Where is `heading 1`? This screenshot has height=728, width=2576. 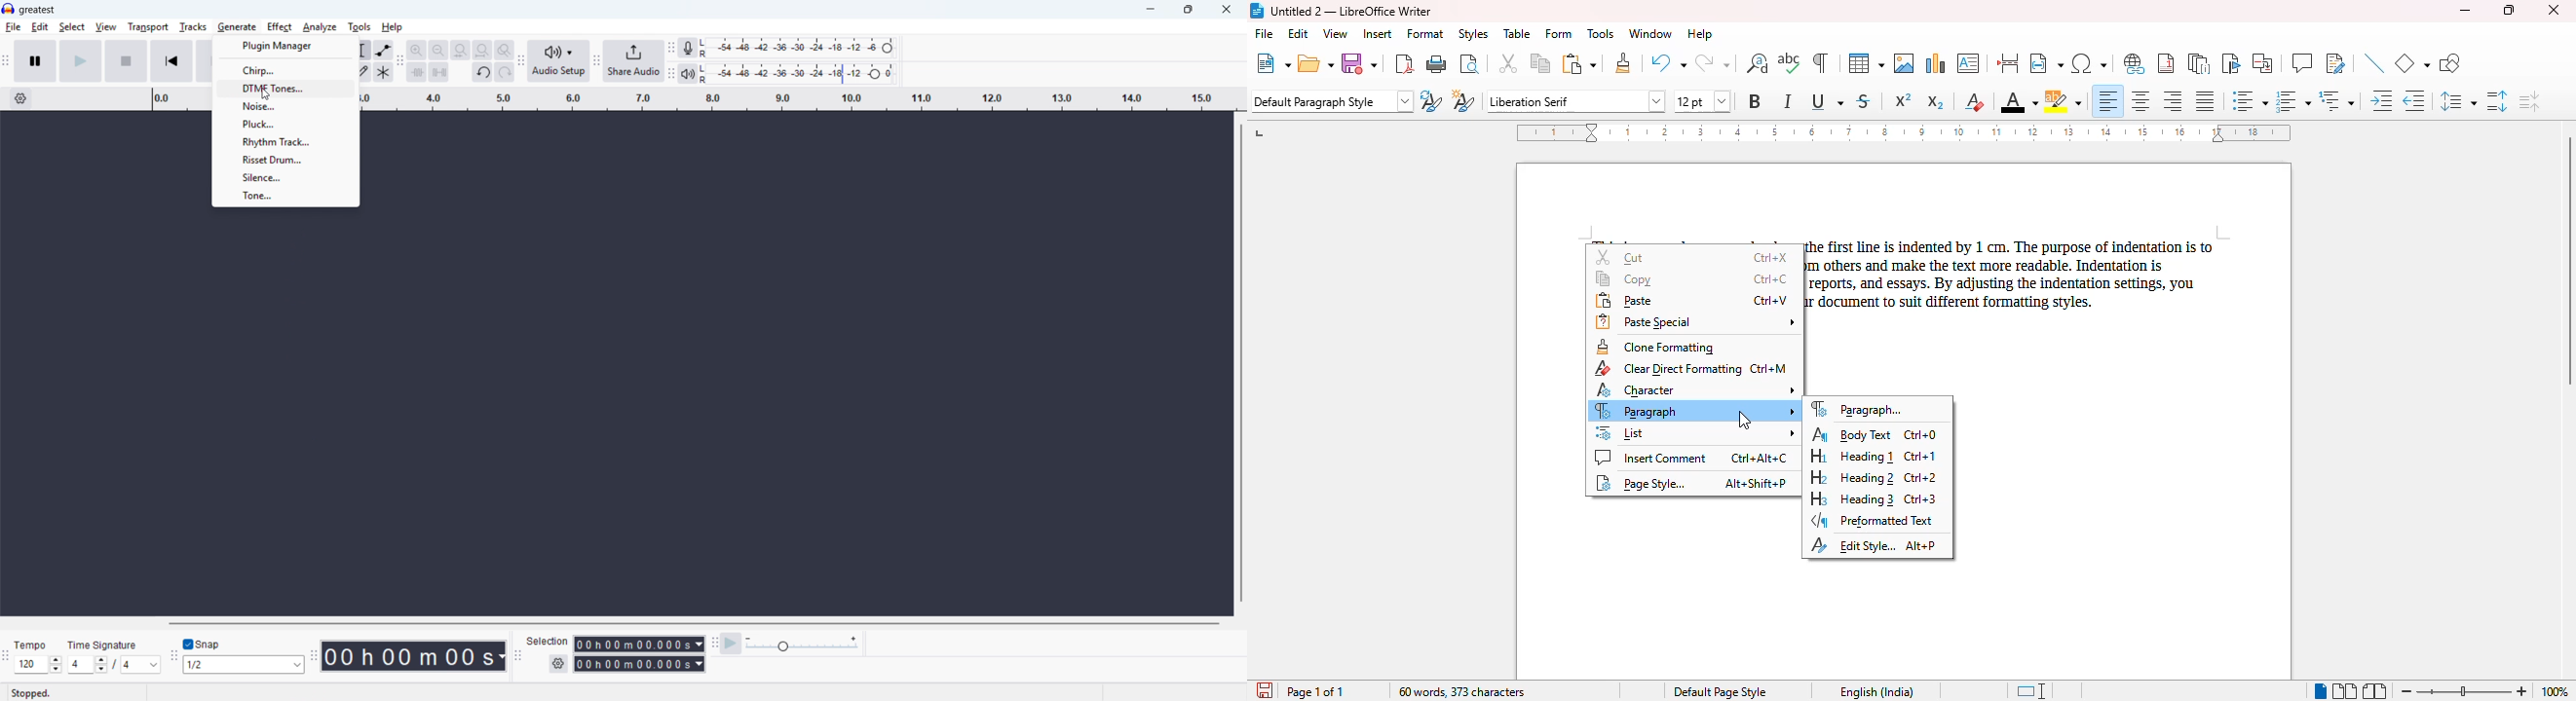 heading 1 is located at coordinates (1873, 457).